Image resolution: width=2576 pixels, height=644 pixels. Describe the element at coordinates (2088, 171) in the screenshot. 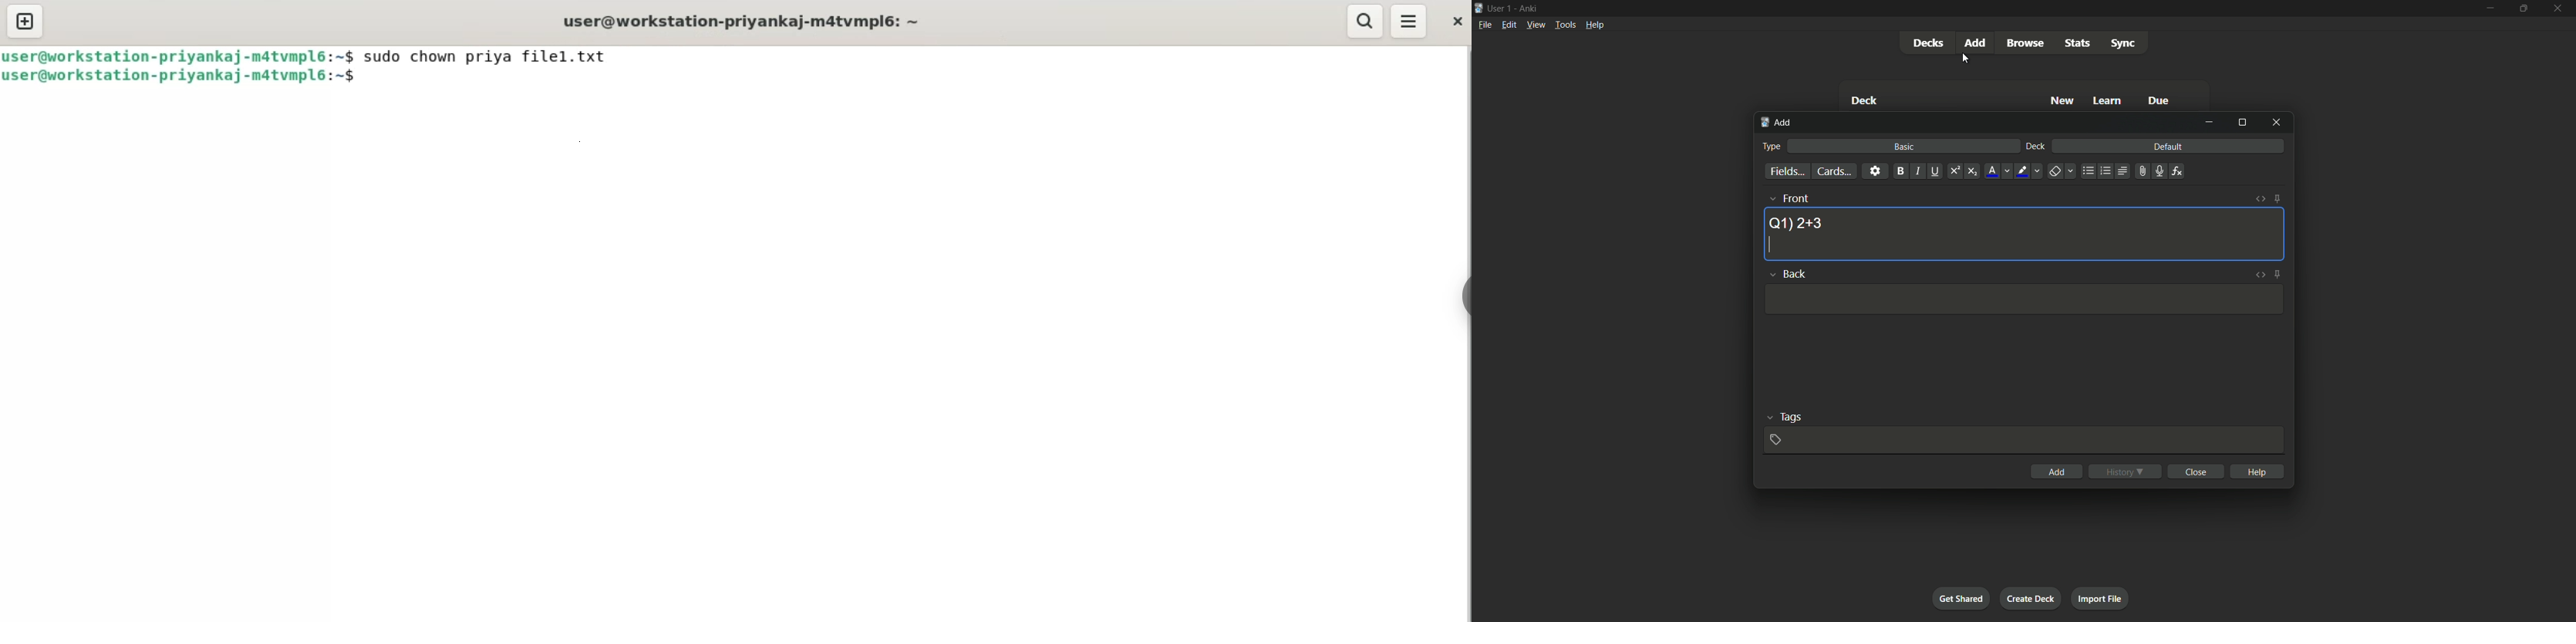

I see `unordered list` at that location.